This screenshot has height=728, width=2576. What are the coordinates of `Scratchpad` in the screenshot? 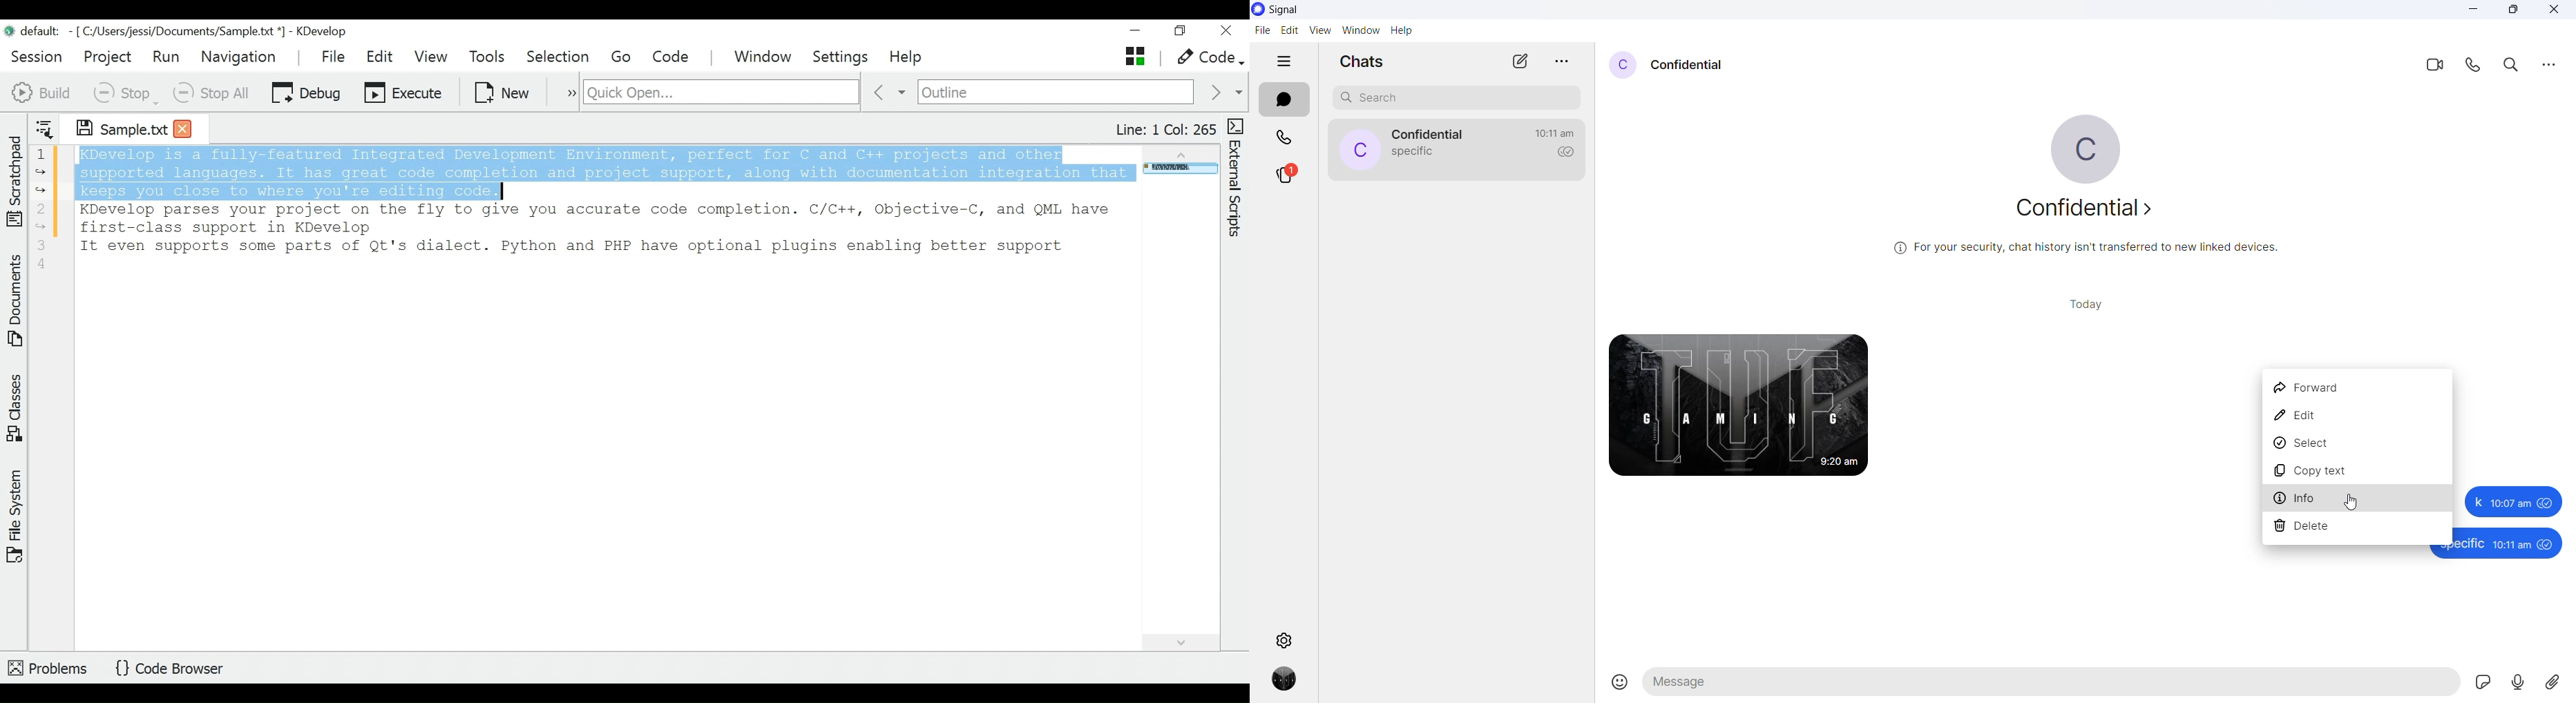 It's located at (15, 178).